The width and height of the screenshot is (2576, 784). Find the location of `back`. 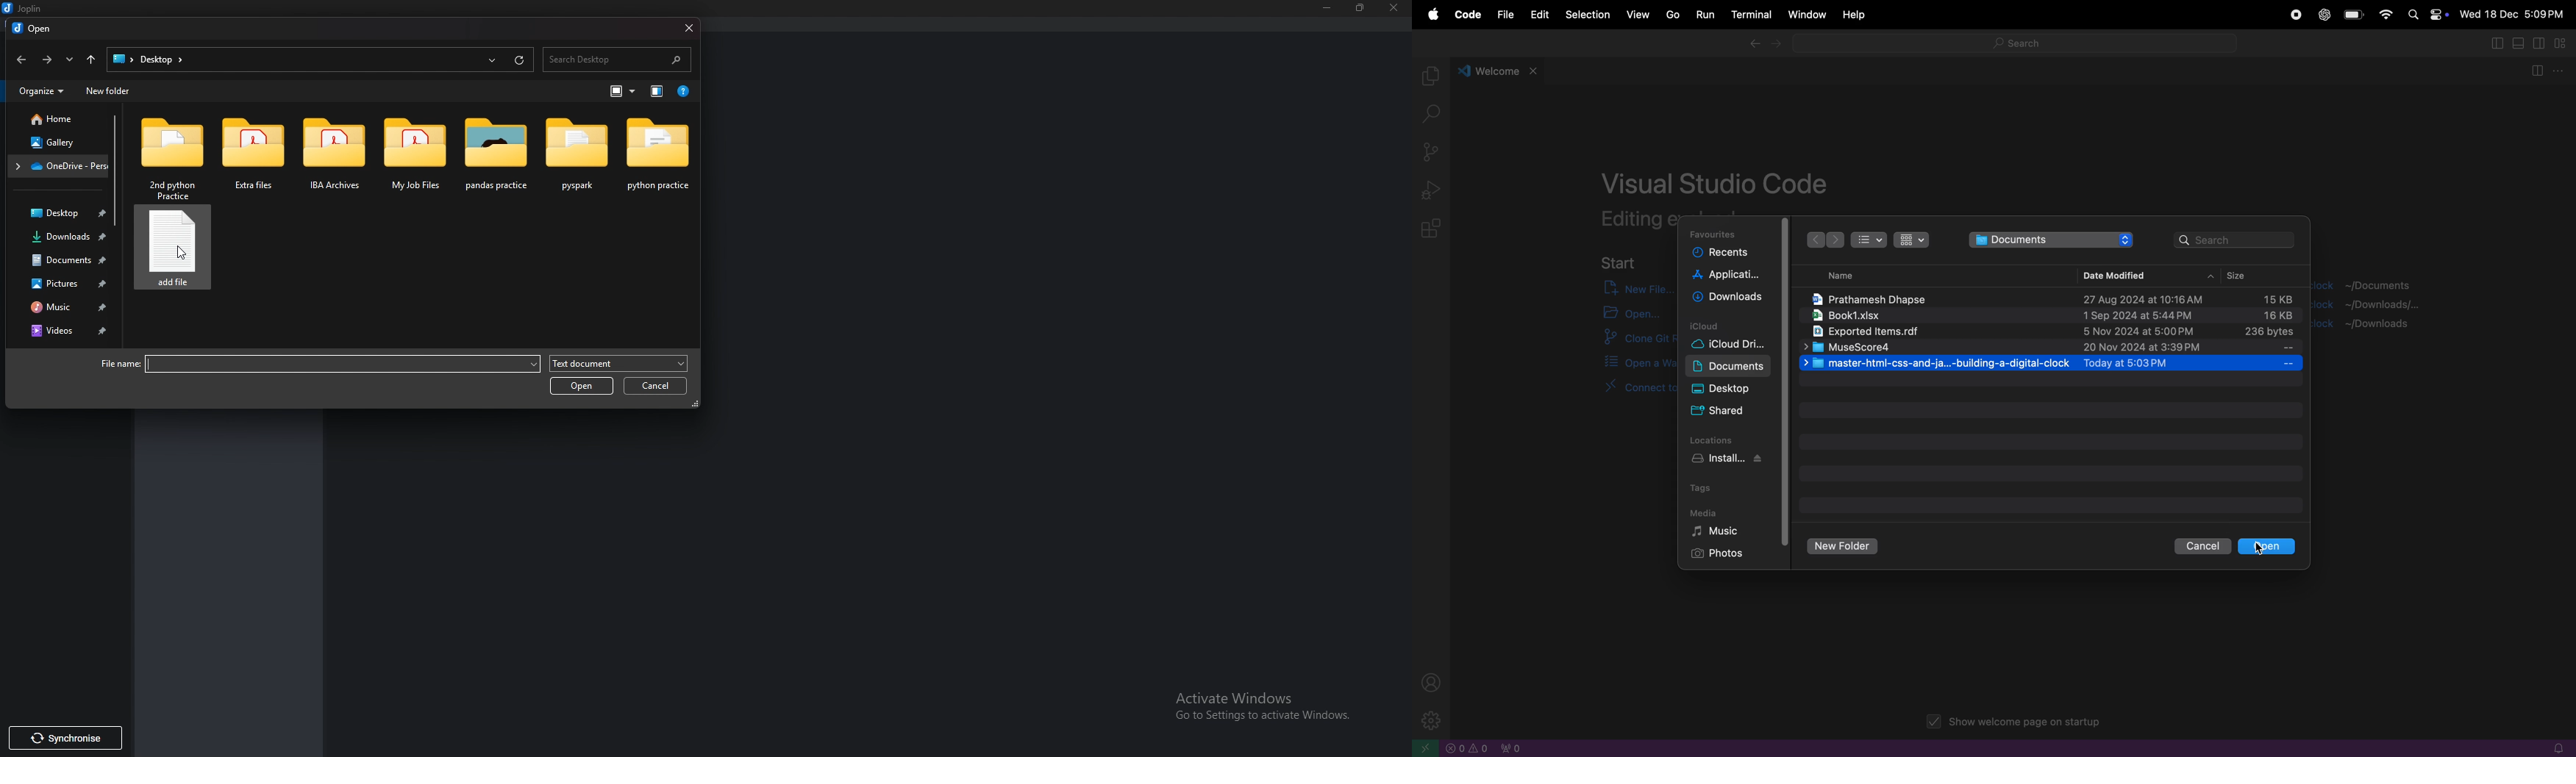

back is located at coordinates (22, 60).